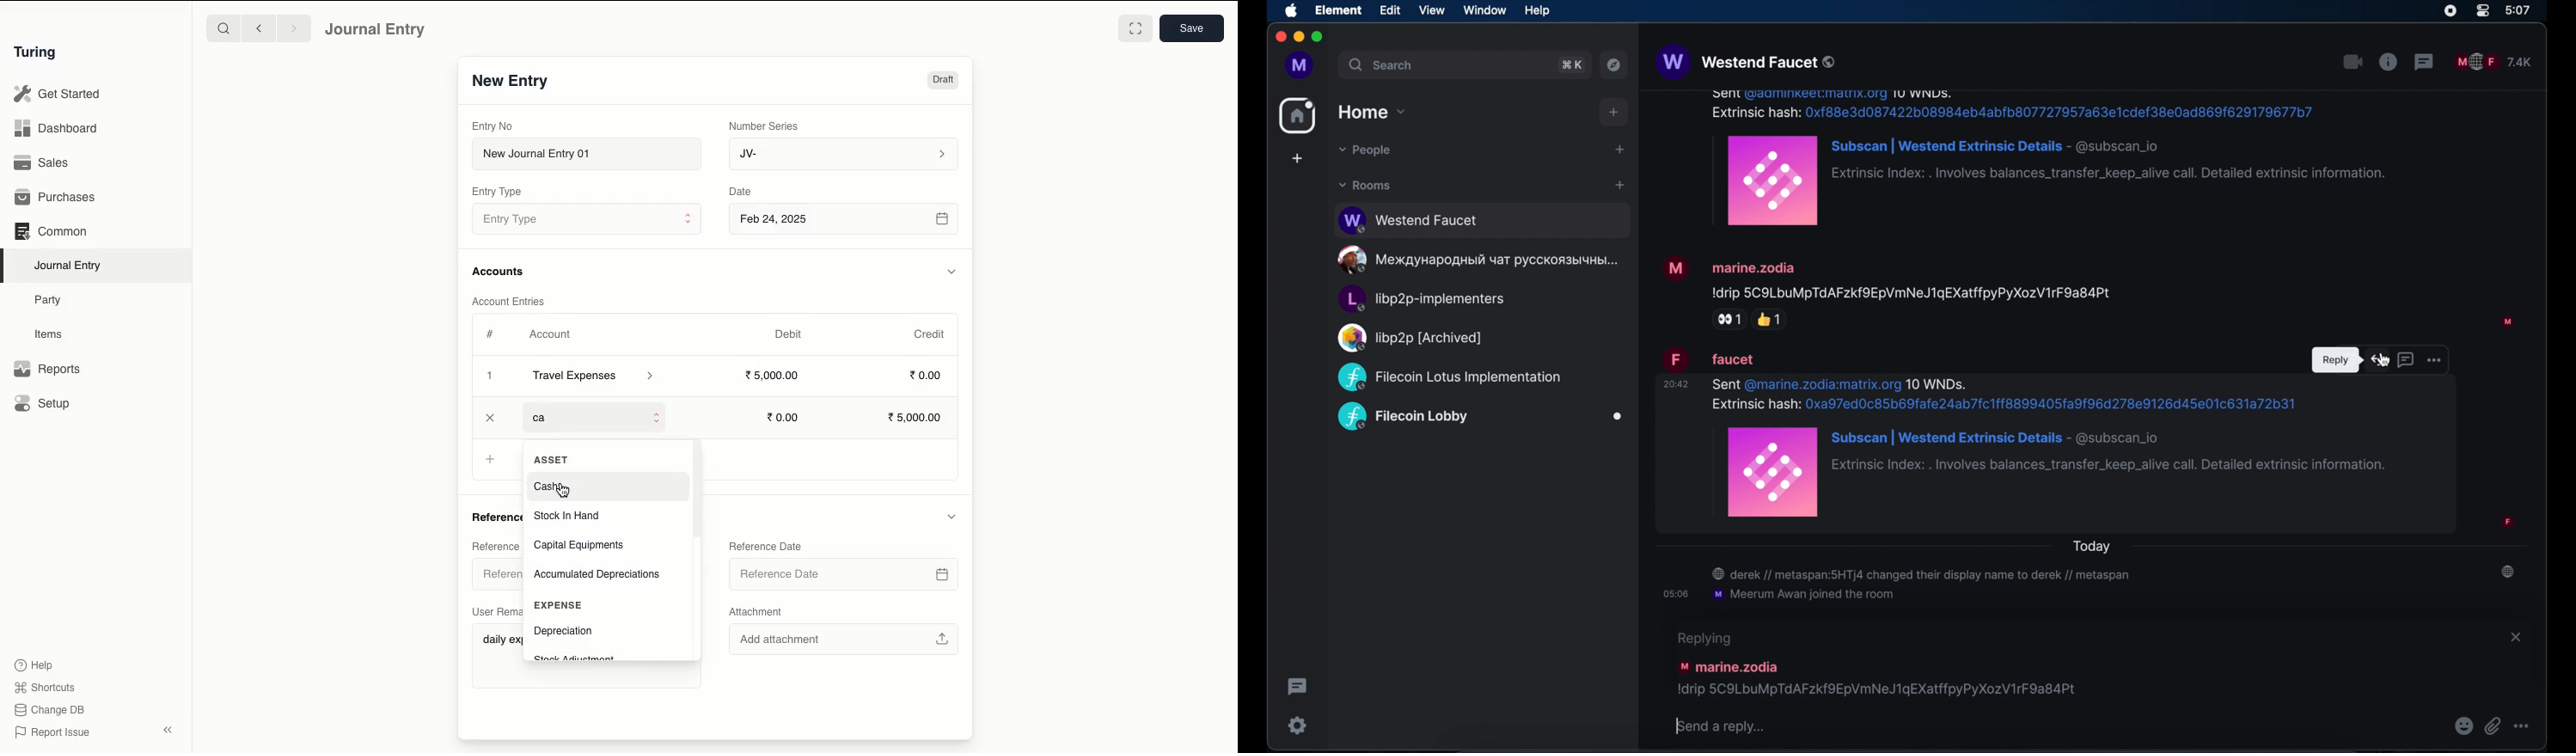 This screenshot has width=2576, height=756. What do you see at coordinates (927, 374) in the screenshot?
I see `0.00` at bounding box center [927, 374].